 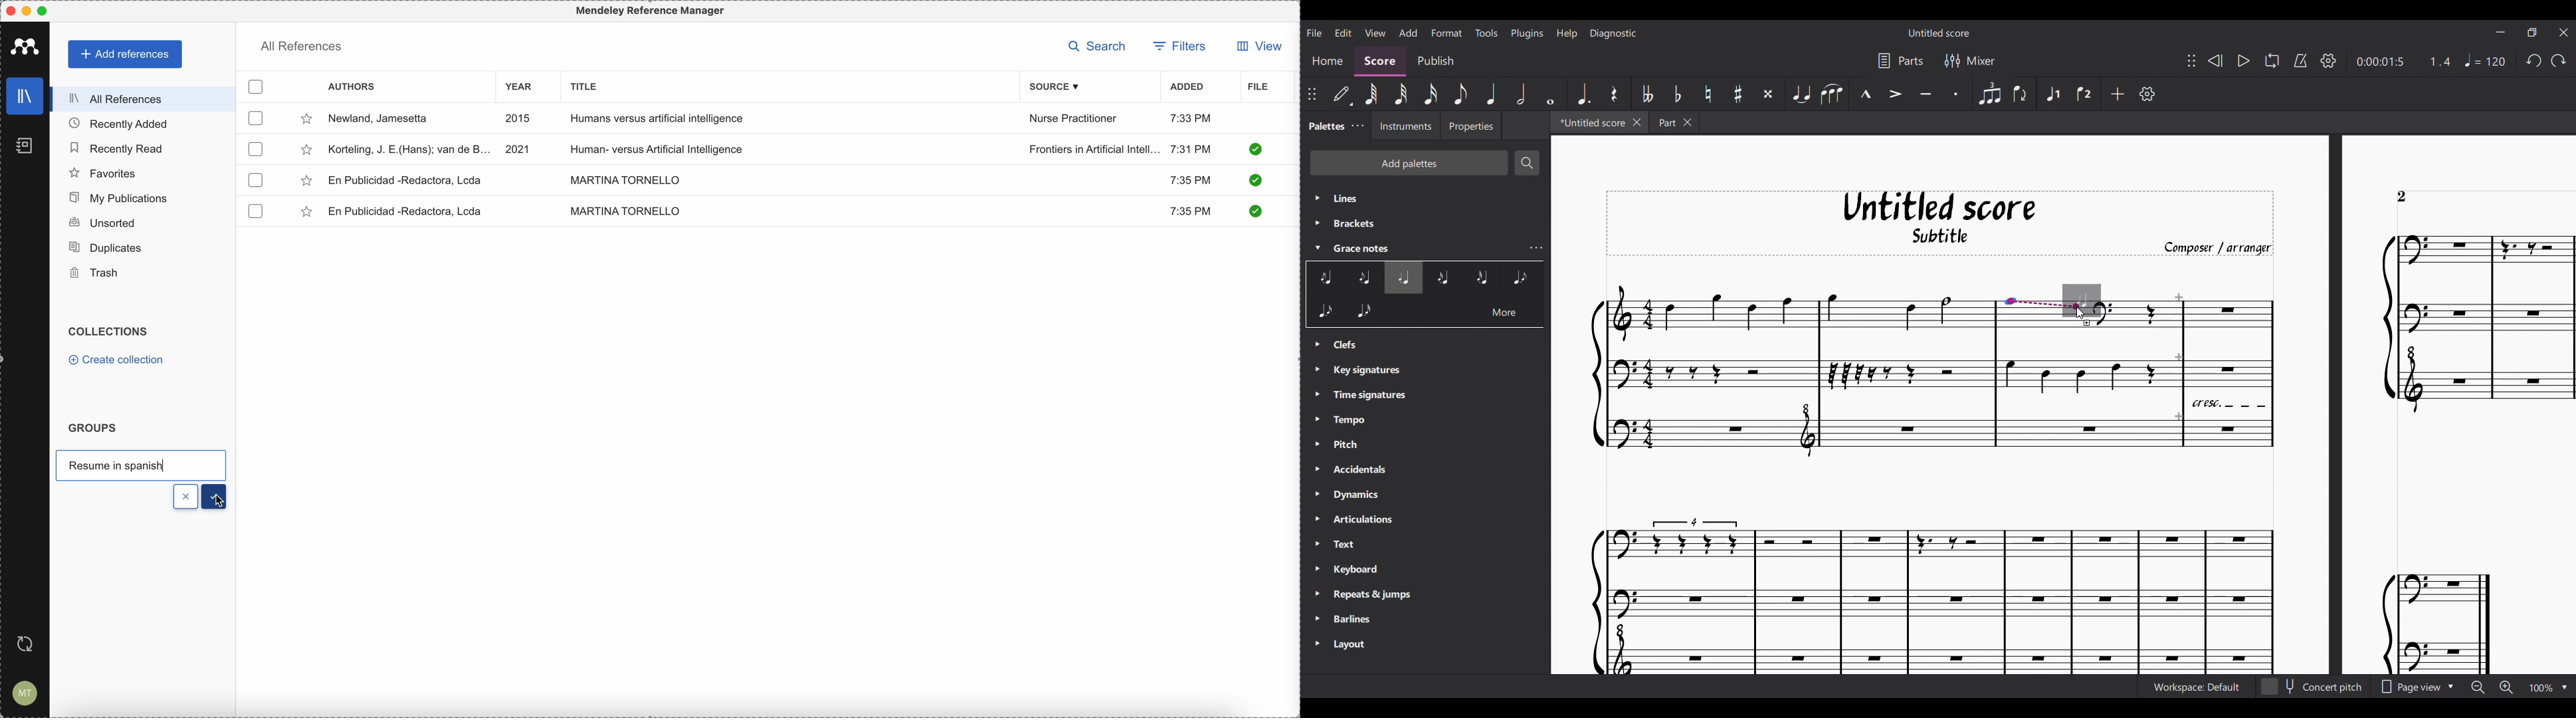 I want to click on Slur, so click(x=1832, y=94).